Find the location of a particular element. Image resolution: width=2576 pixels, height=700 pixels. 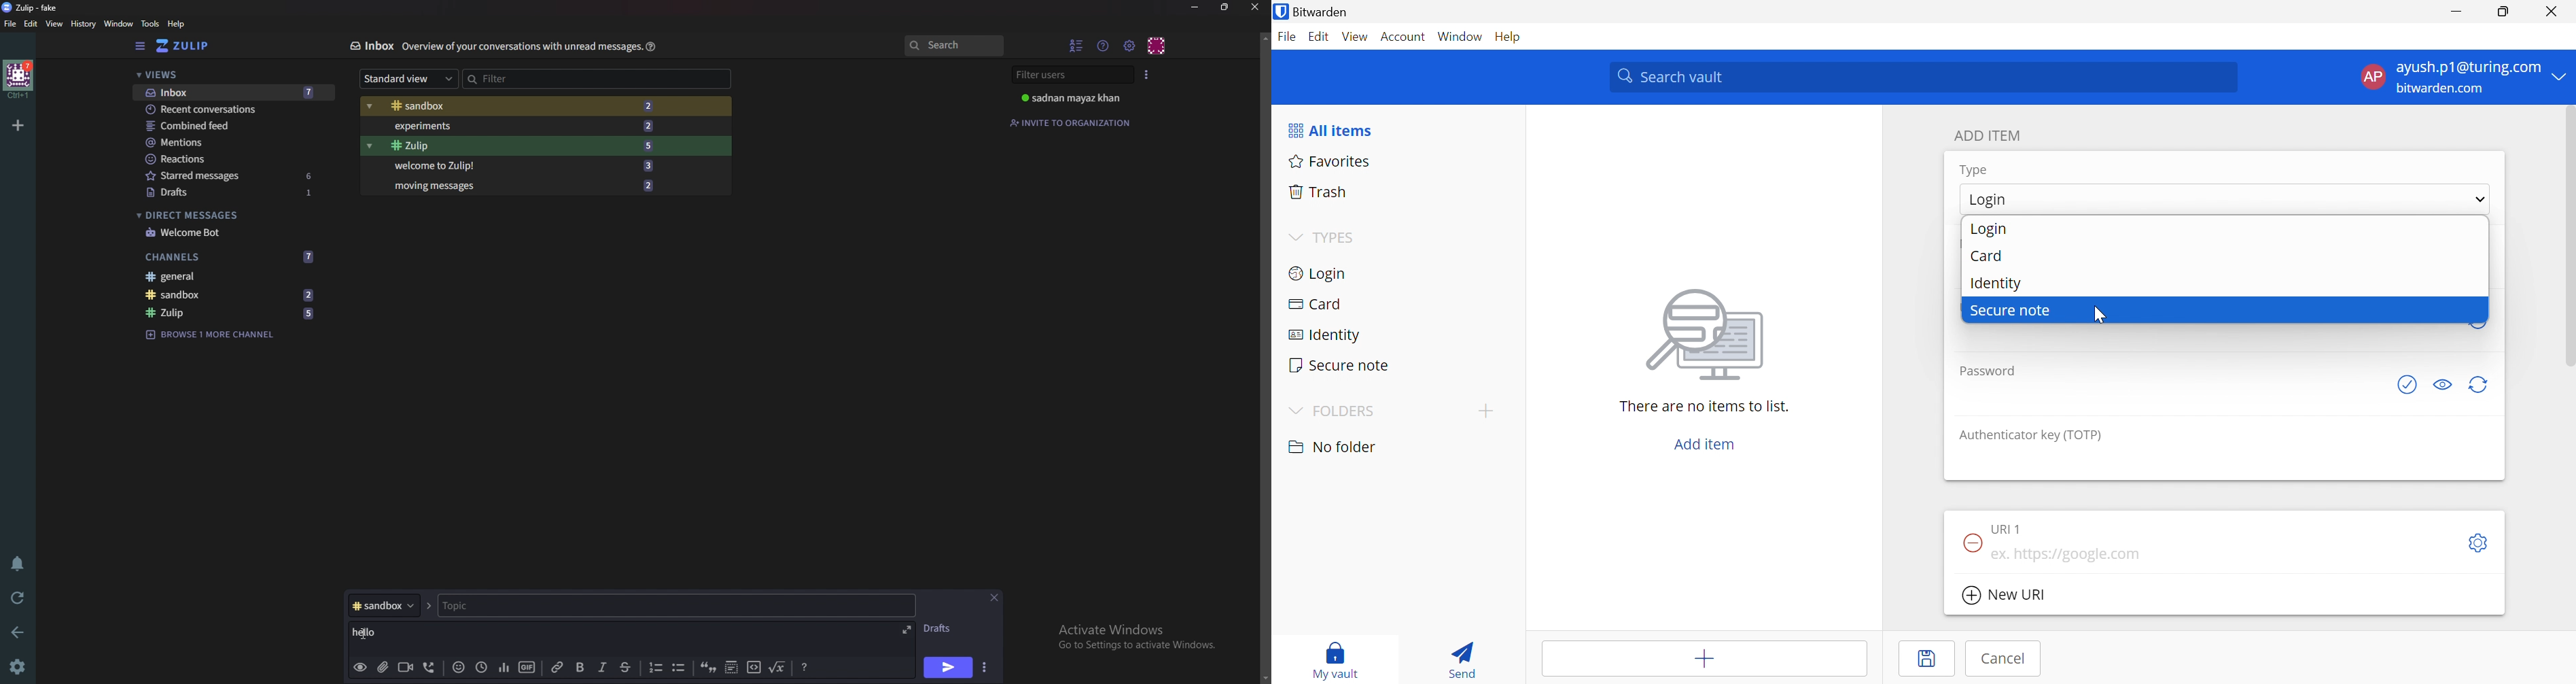

Card is located at coordinates (2227, 253).